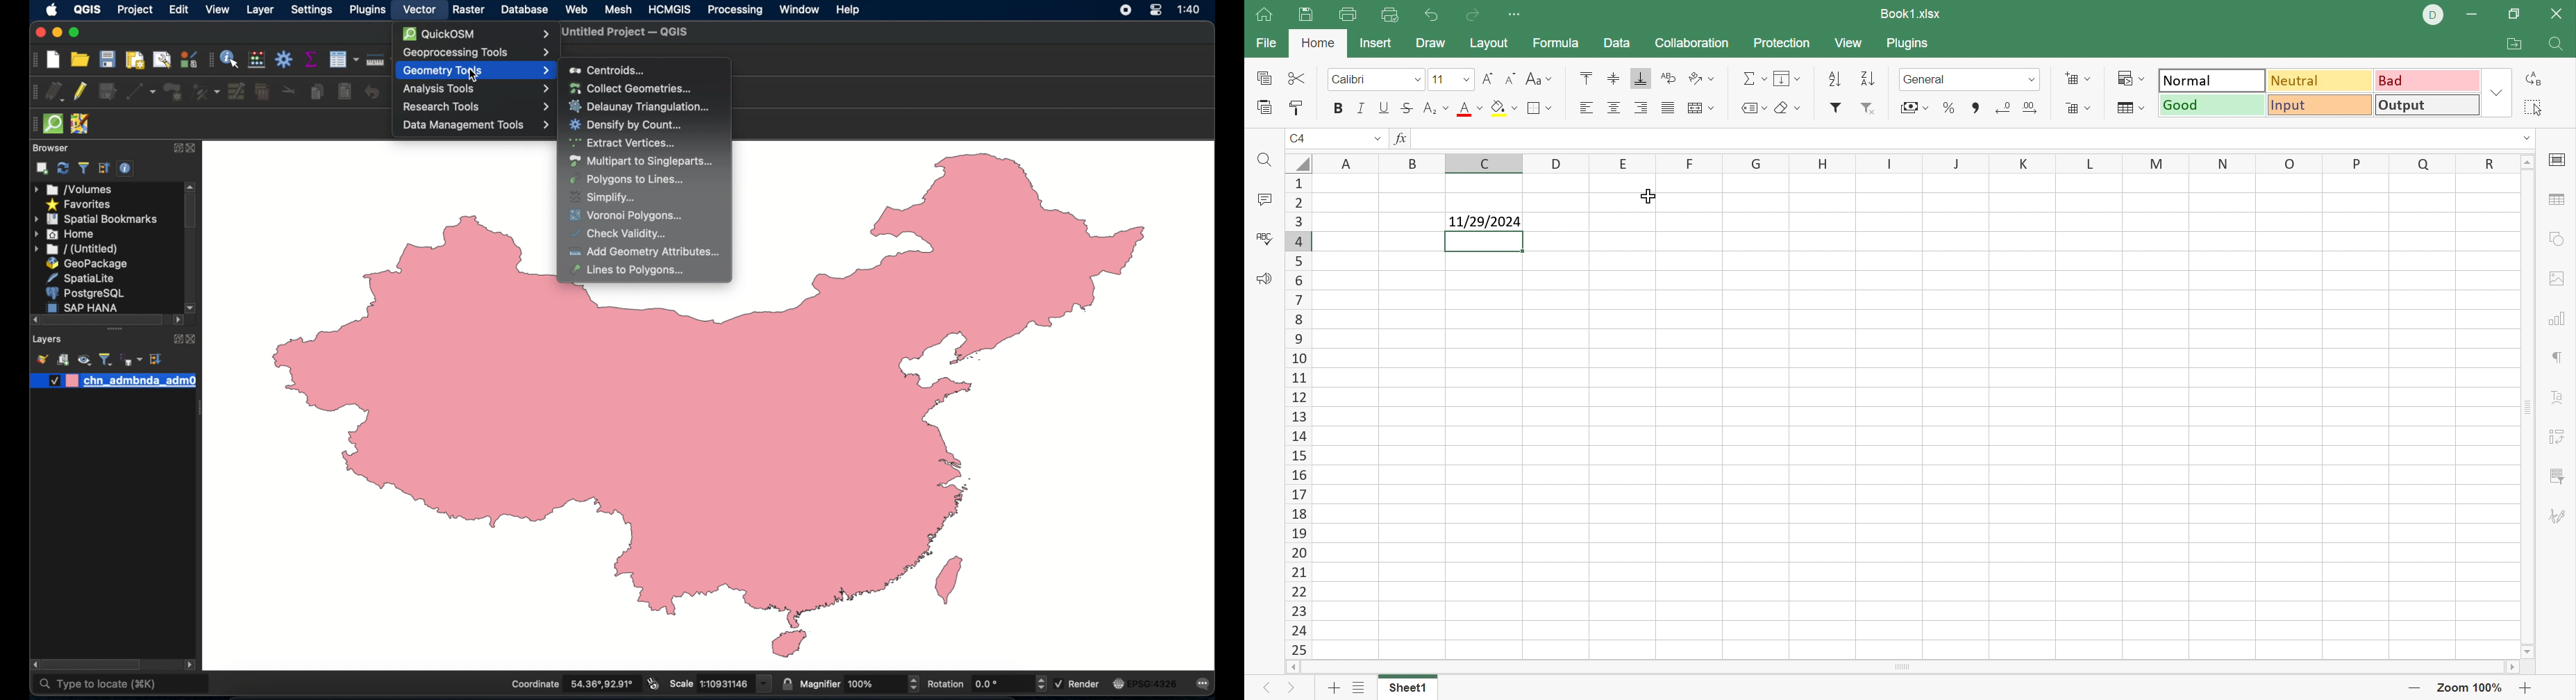  What do you see at coordinates (1542, 111) in the screenshot?
I see `Borders` at bounding box center [1542, 111].